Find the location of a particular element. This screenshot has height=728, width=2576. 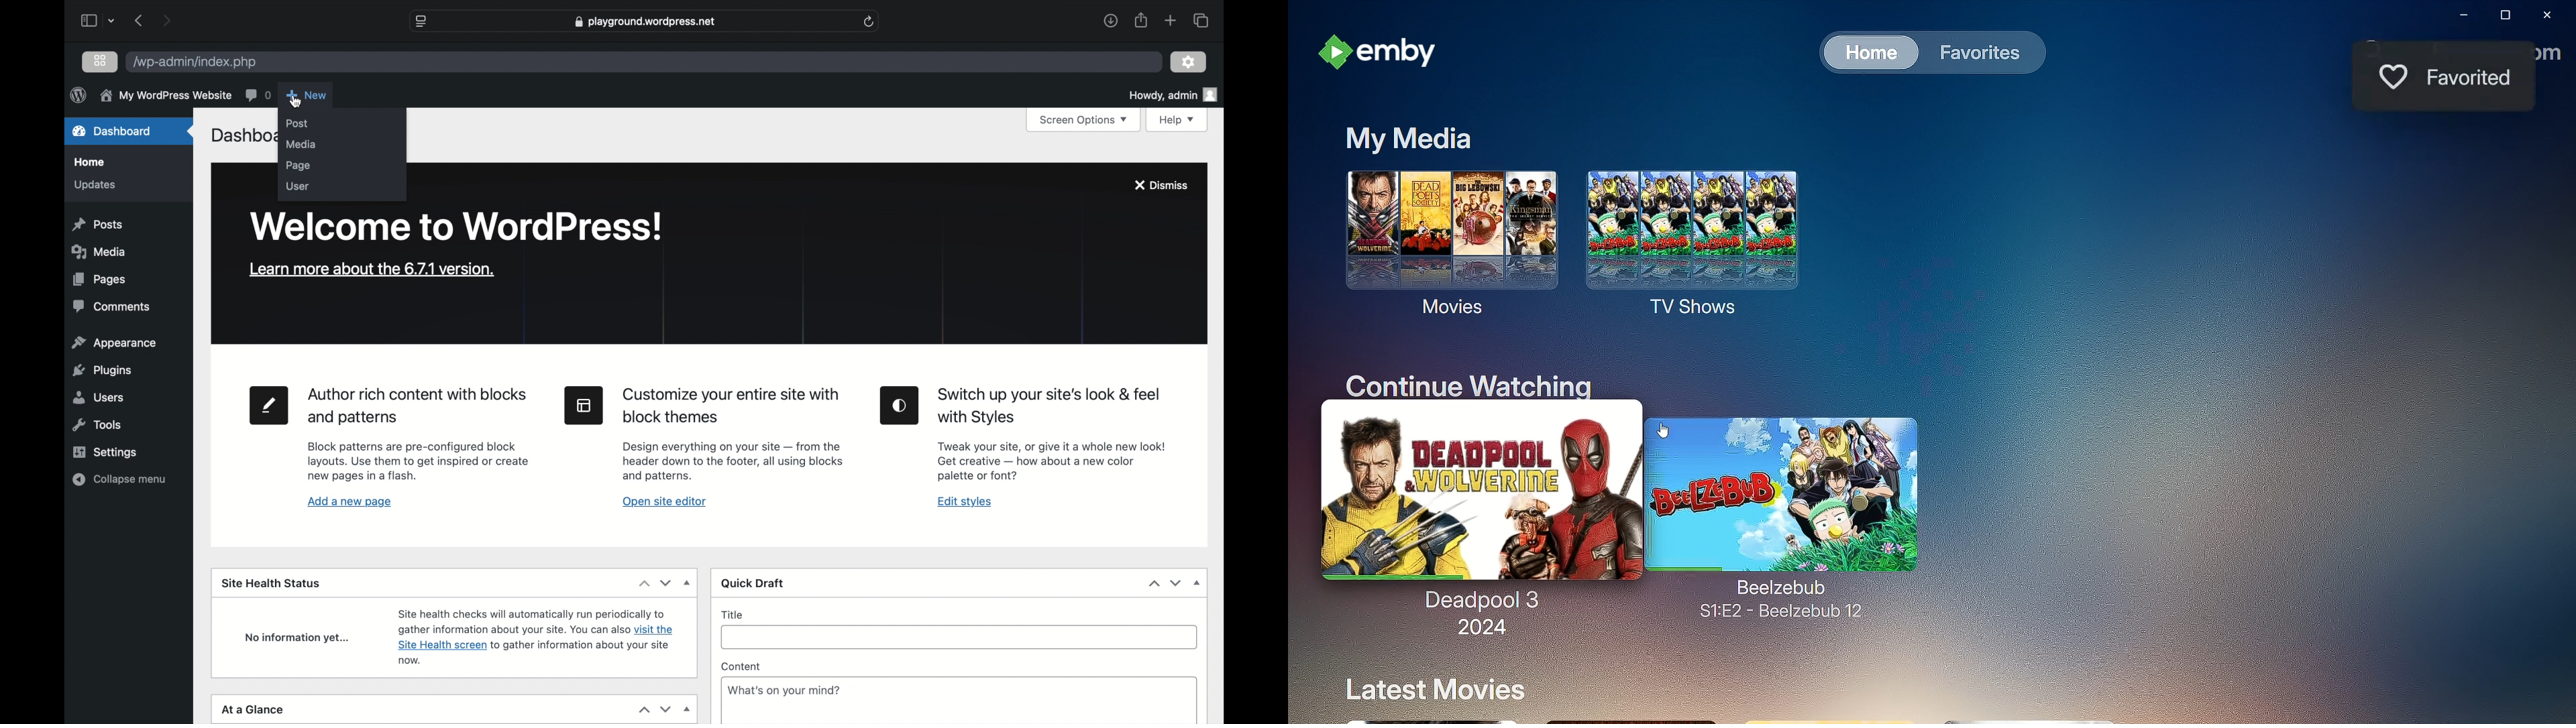

edit styles is located at coordinates (965, 503).